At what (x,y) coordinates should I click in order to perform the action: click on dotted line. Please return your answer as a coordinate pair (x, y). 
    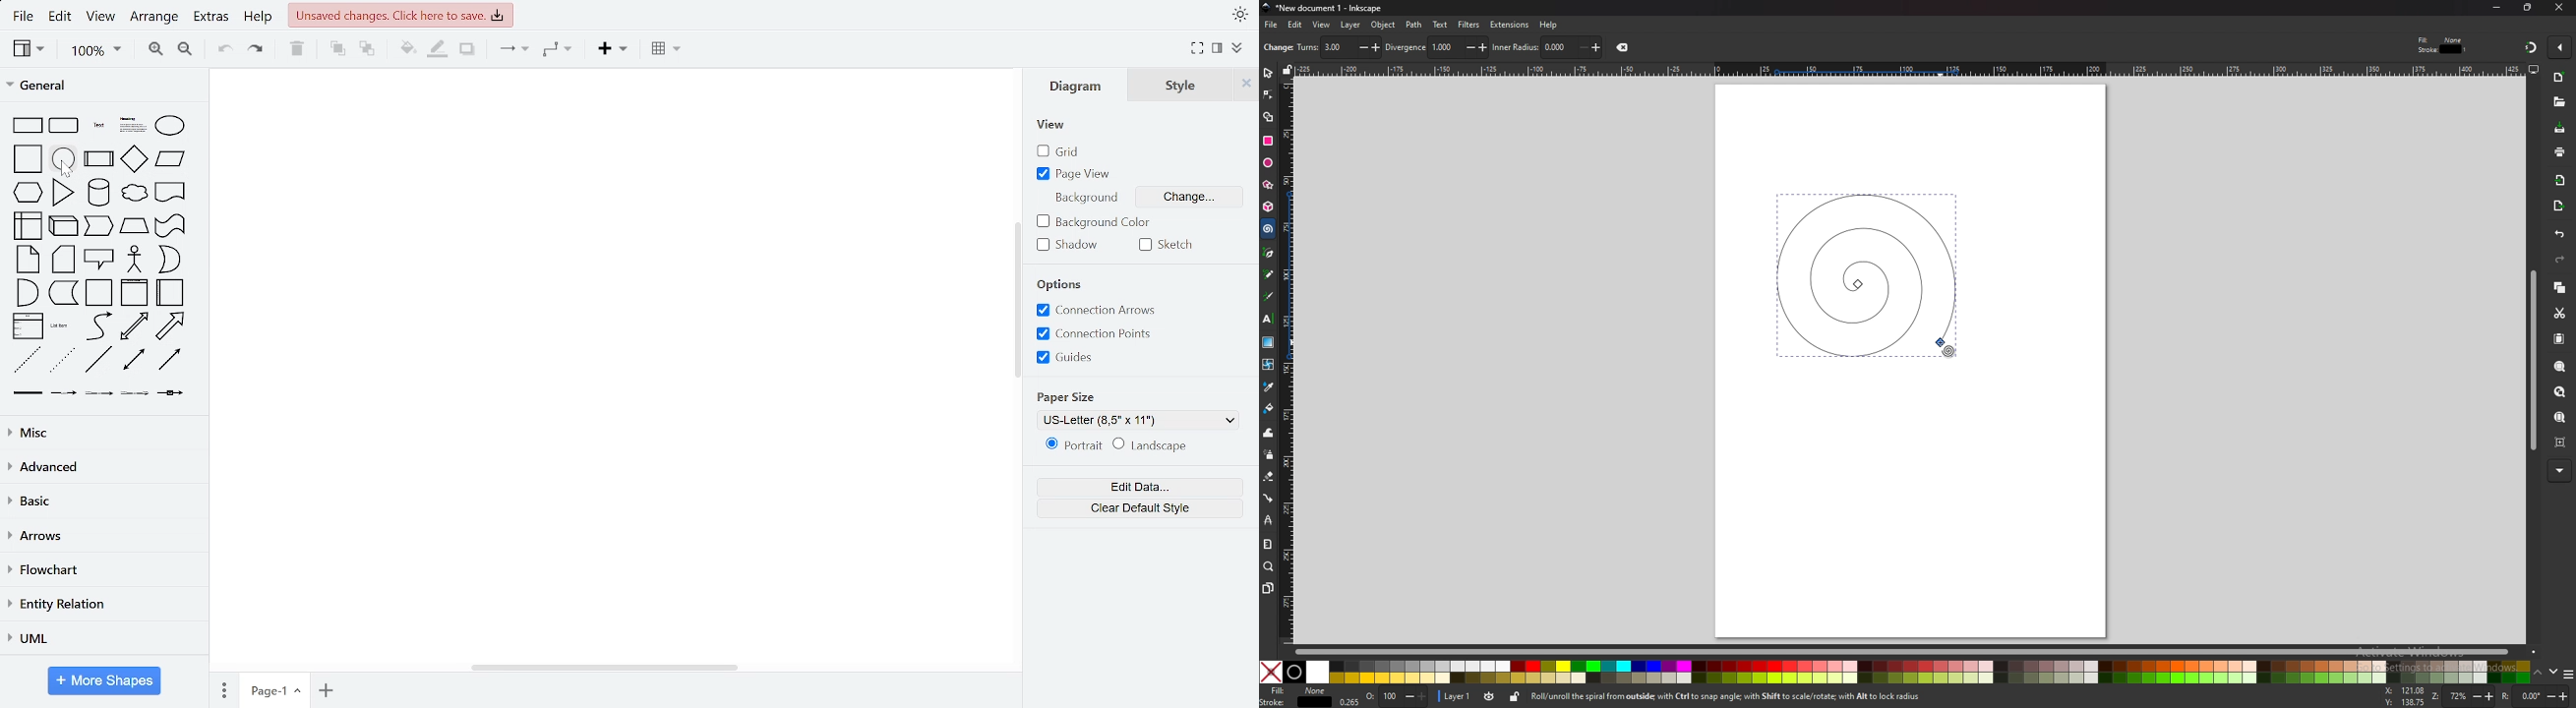
    Looking at the image, I should click on (62, 359).